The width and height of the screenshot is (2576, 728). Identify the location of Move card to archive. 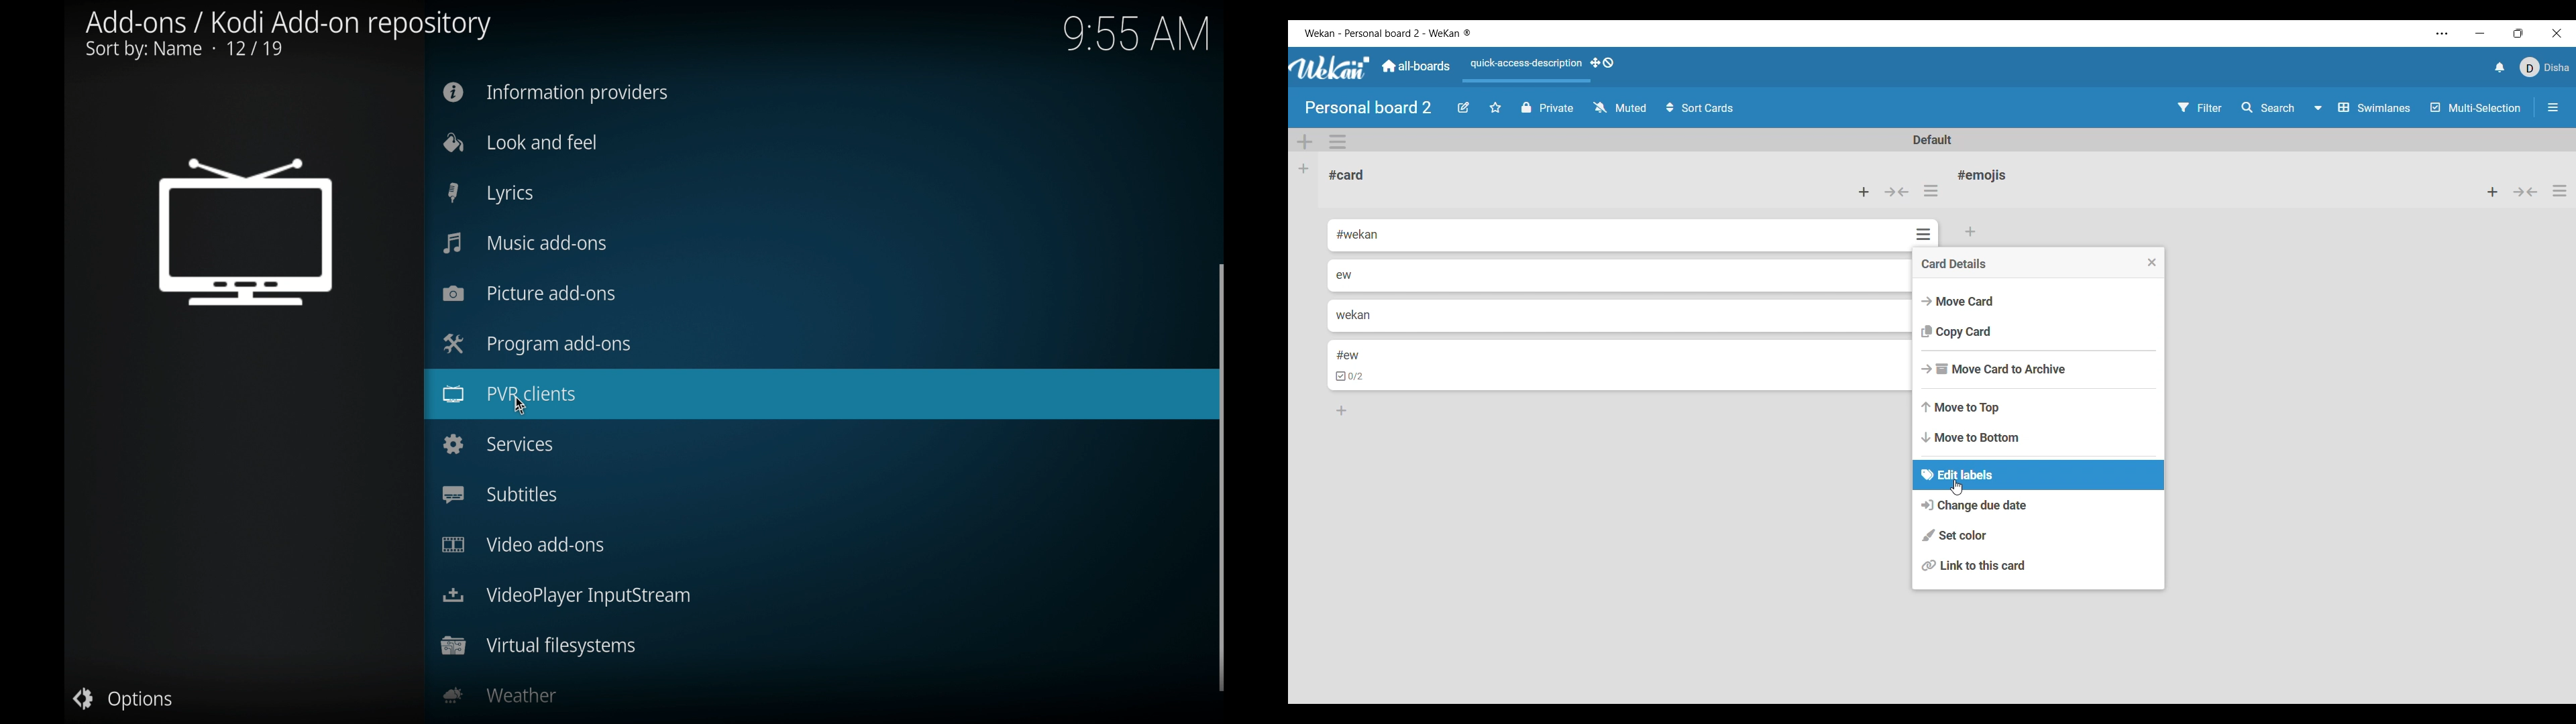
(2038, 369).